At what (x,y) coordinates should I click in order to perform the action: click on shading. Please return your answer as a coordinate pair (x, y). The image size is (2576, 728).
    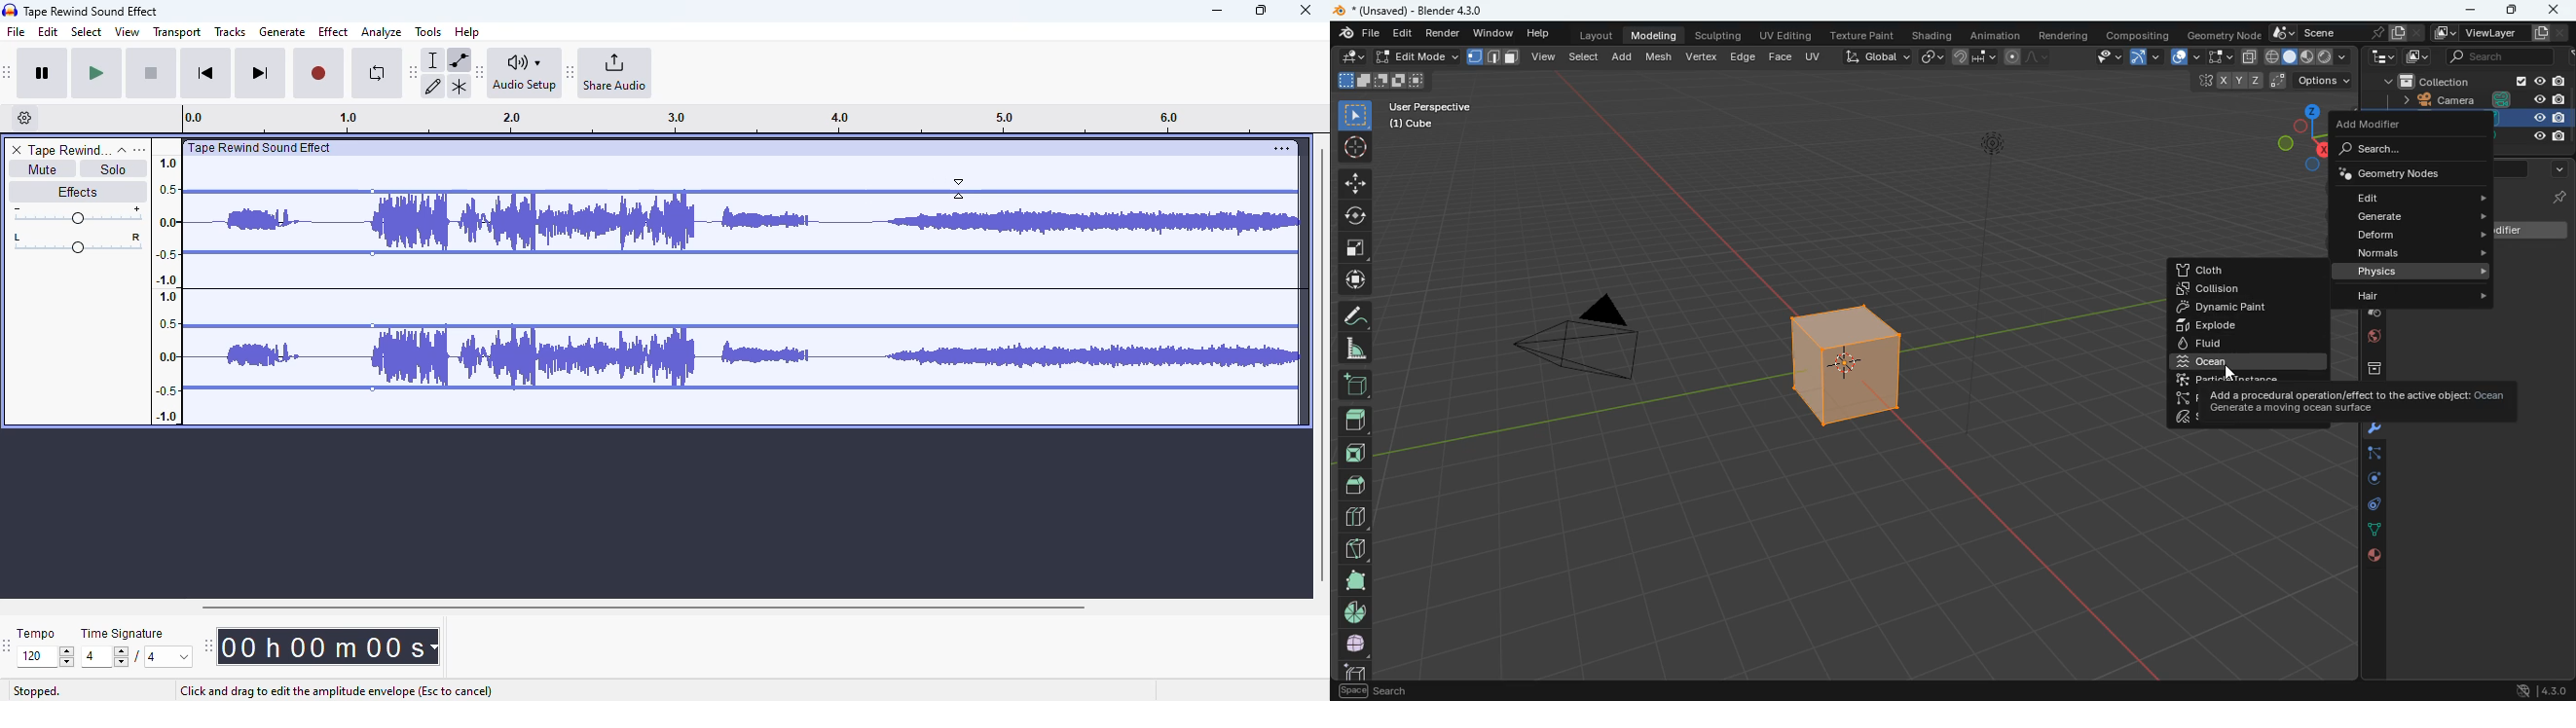
    Looking at the image, I should click on (1934, 34).